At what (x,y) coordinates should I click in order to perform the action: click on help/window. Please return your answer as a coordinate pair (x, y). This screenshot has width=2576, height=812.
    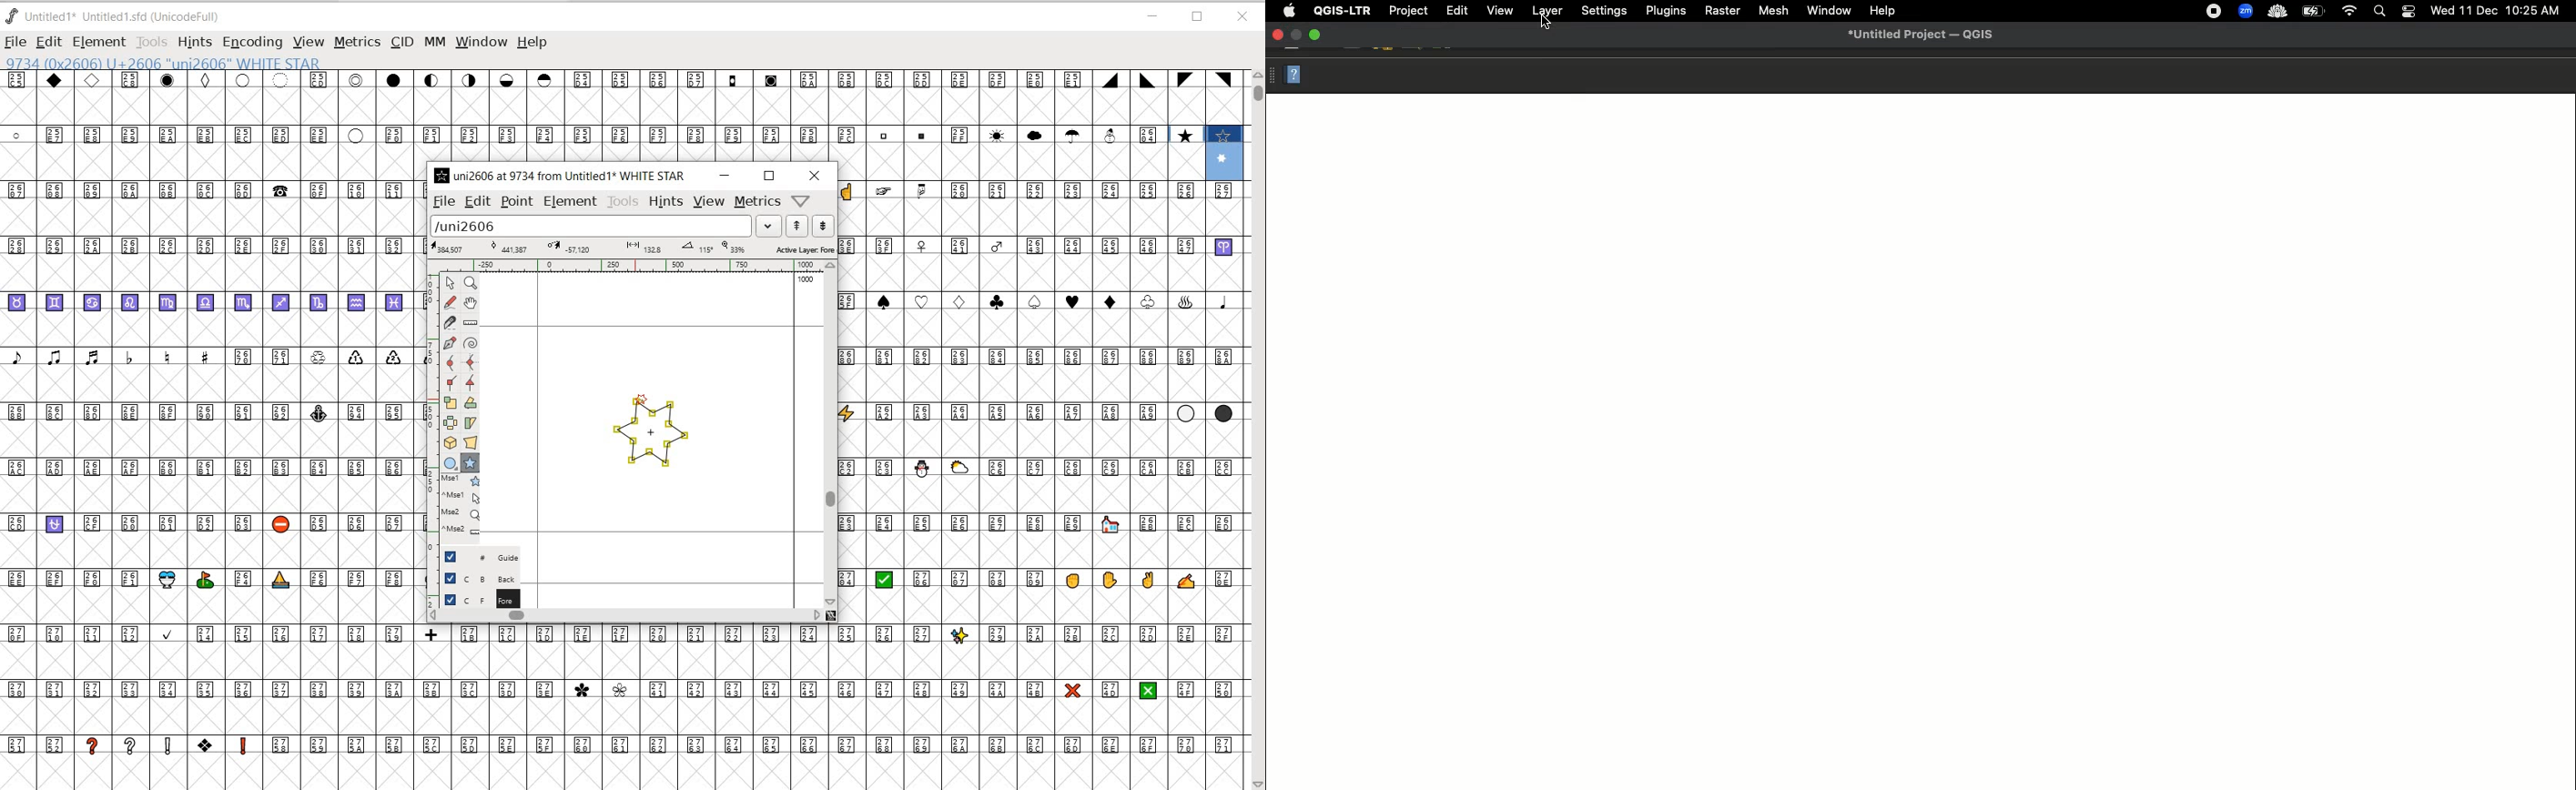
    Looking at the image, I should click on (801, 200).